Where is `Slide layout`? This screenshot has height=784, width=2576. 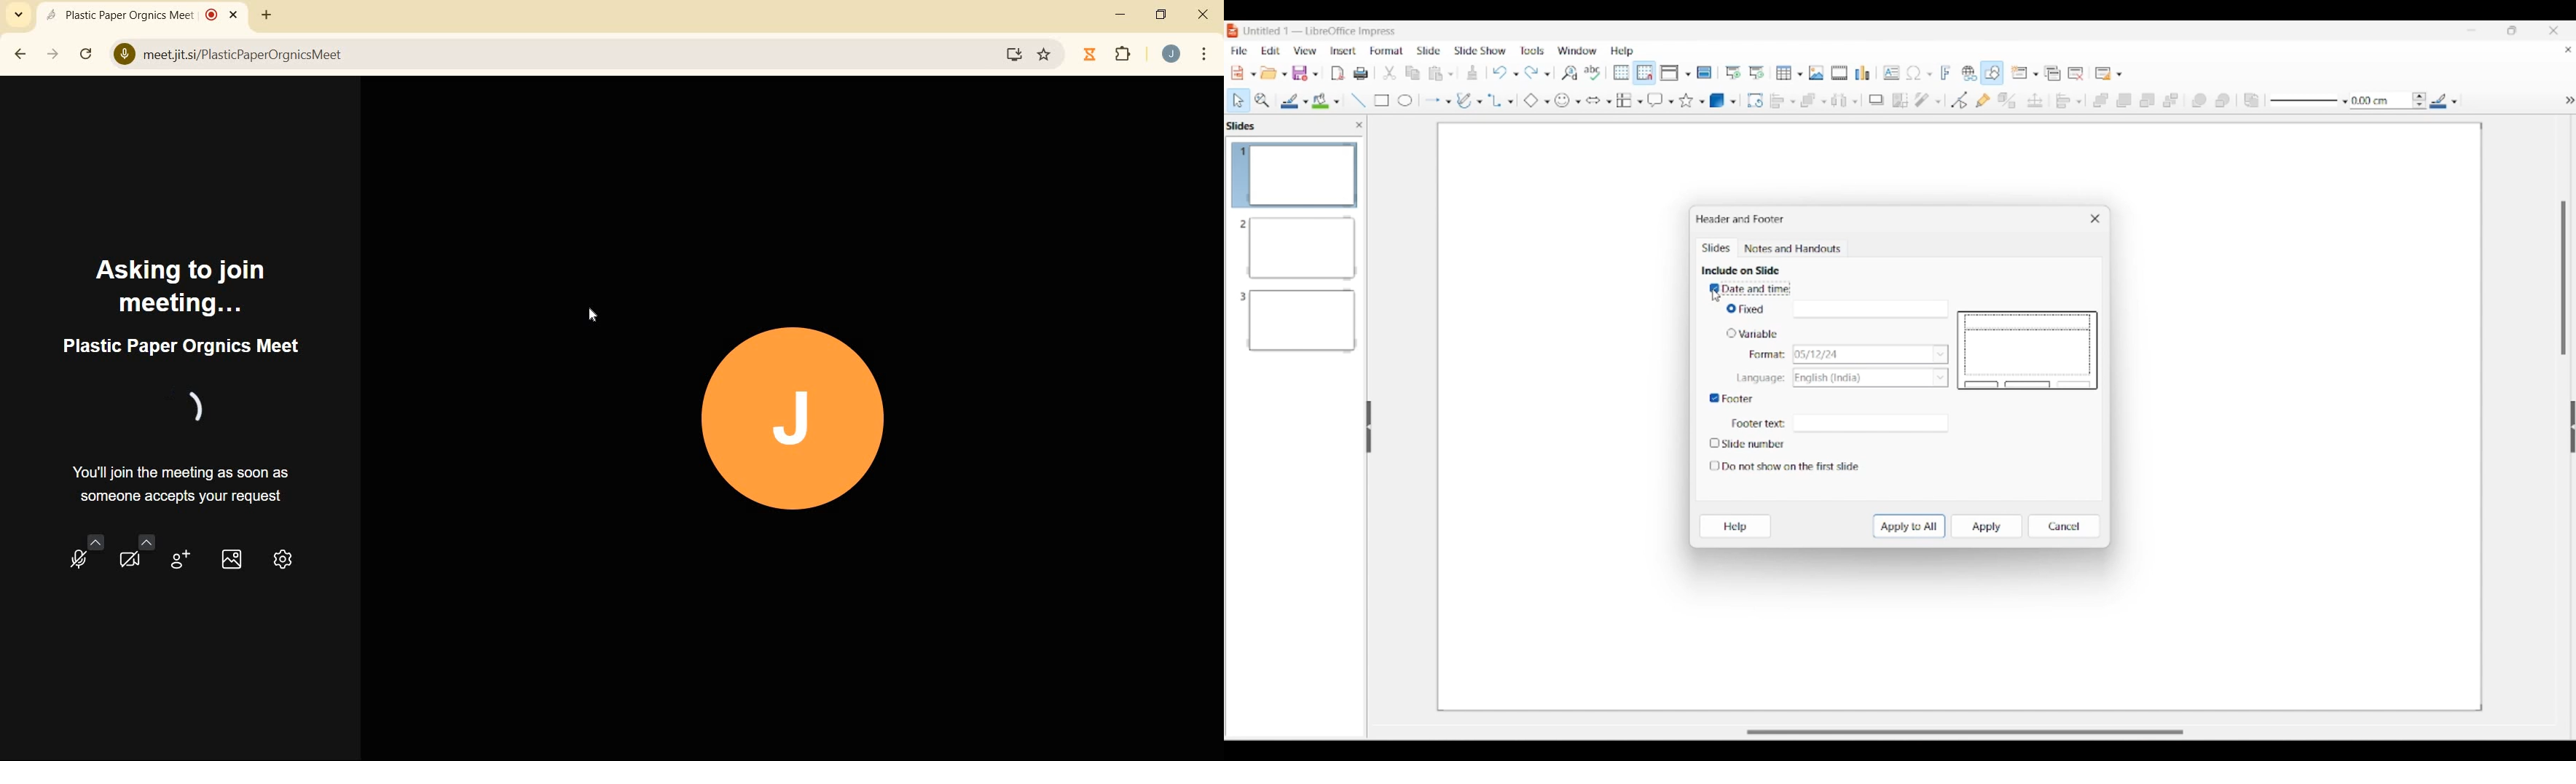 Slide layout is located at coordinates (2110, 73).